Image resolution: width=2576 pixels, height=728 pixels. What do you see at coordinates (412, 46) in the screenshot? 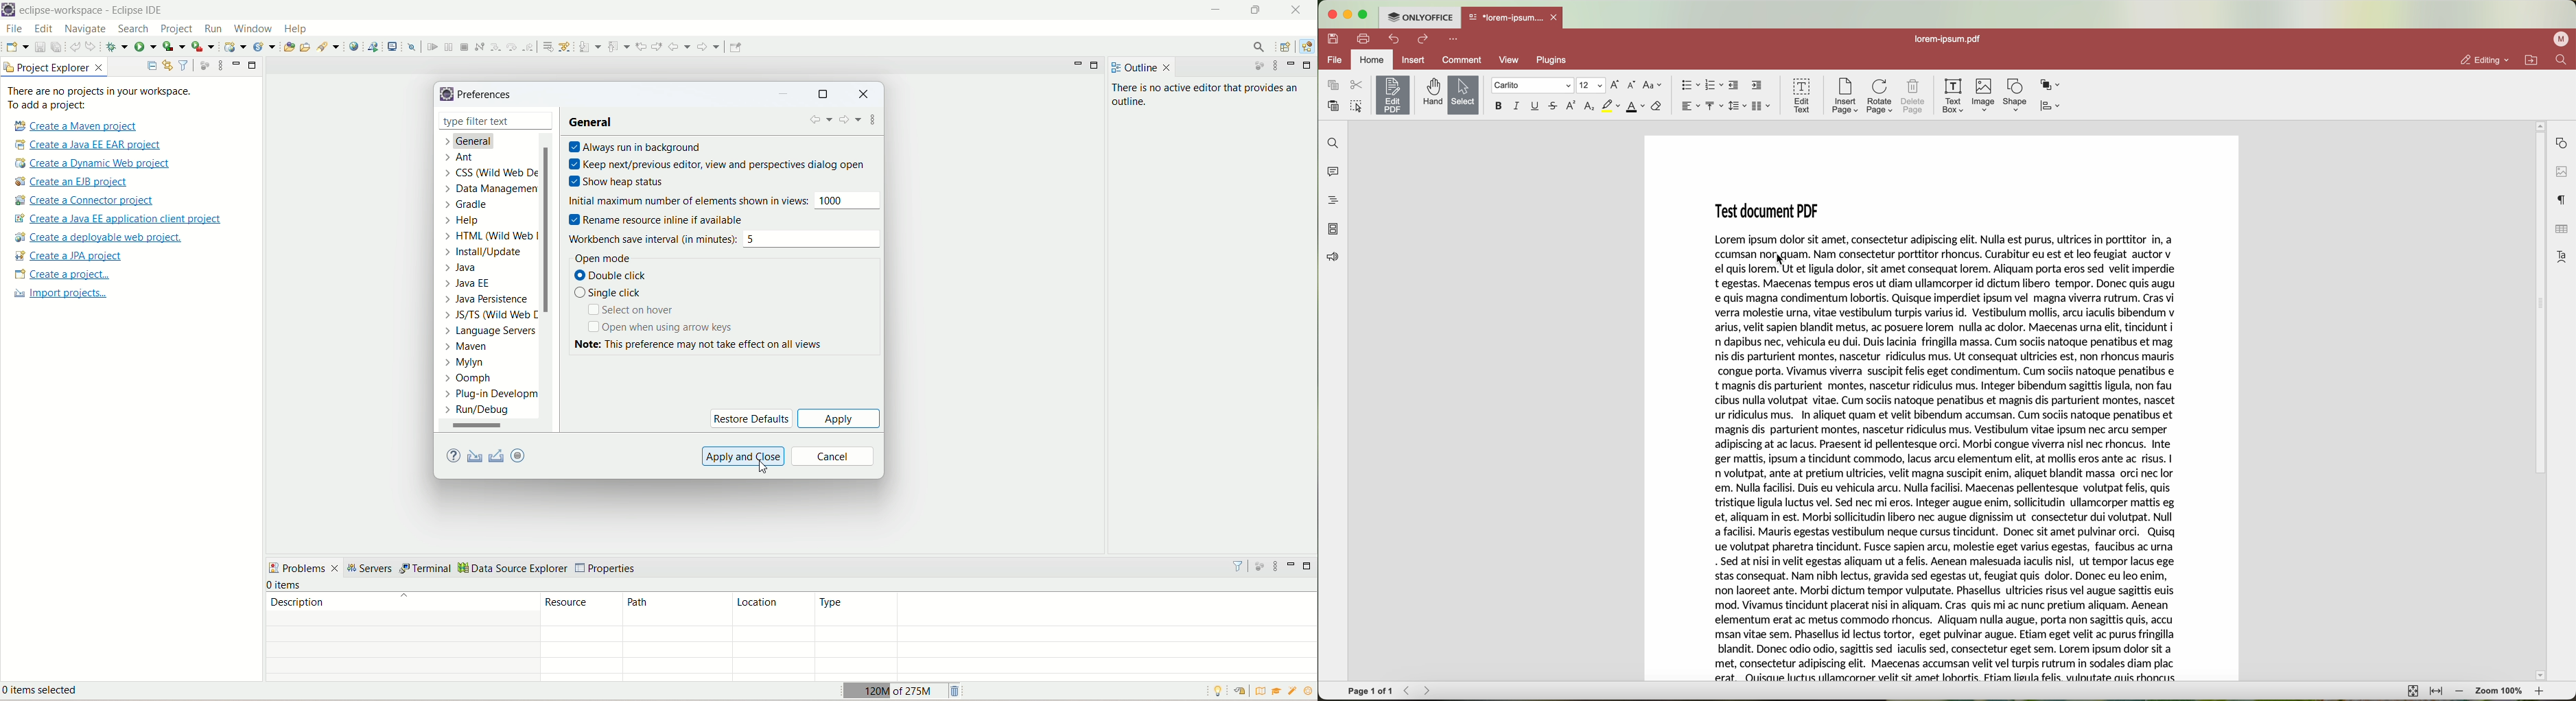
I see `skip all break points` at bounding box center [412, 46].